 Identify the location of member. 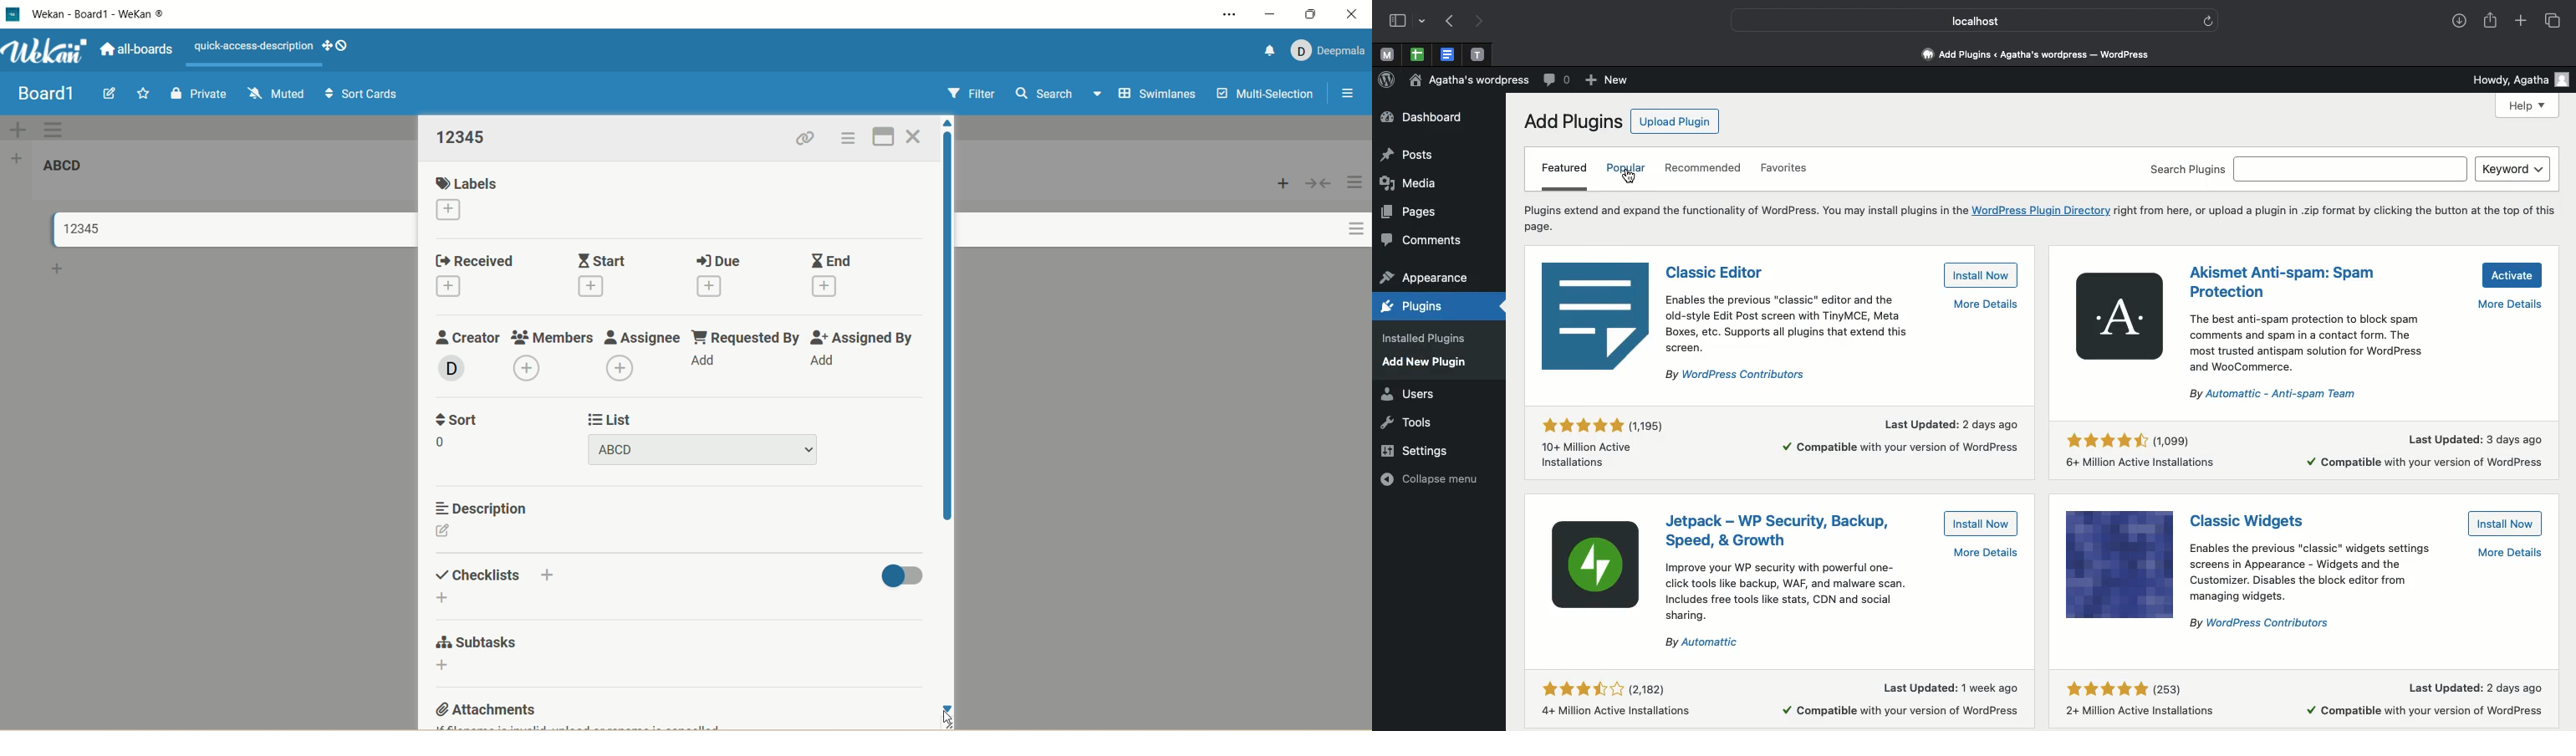
(449, 367).